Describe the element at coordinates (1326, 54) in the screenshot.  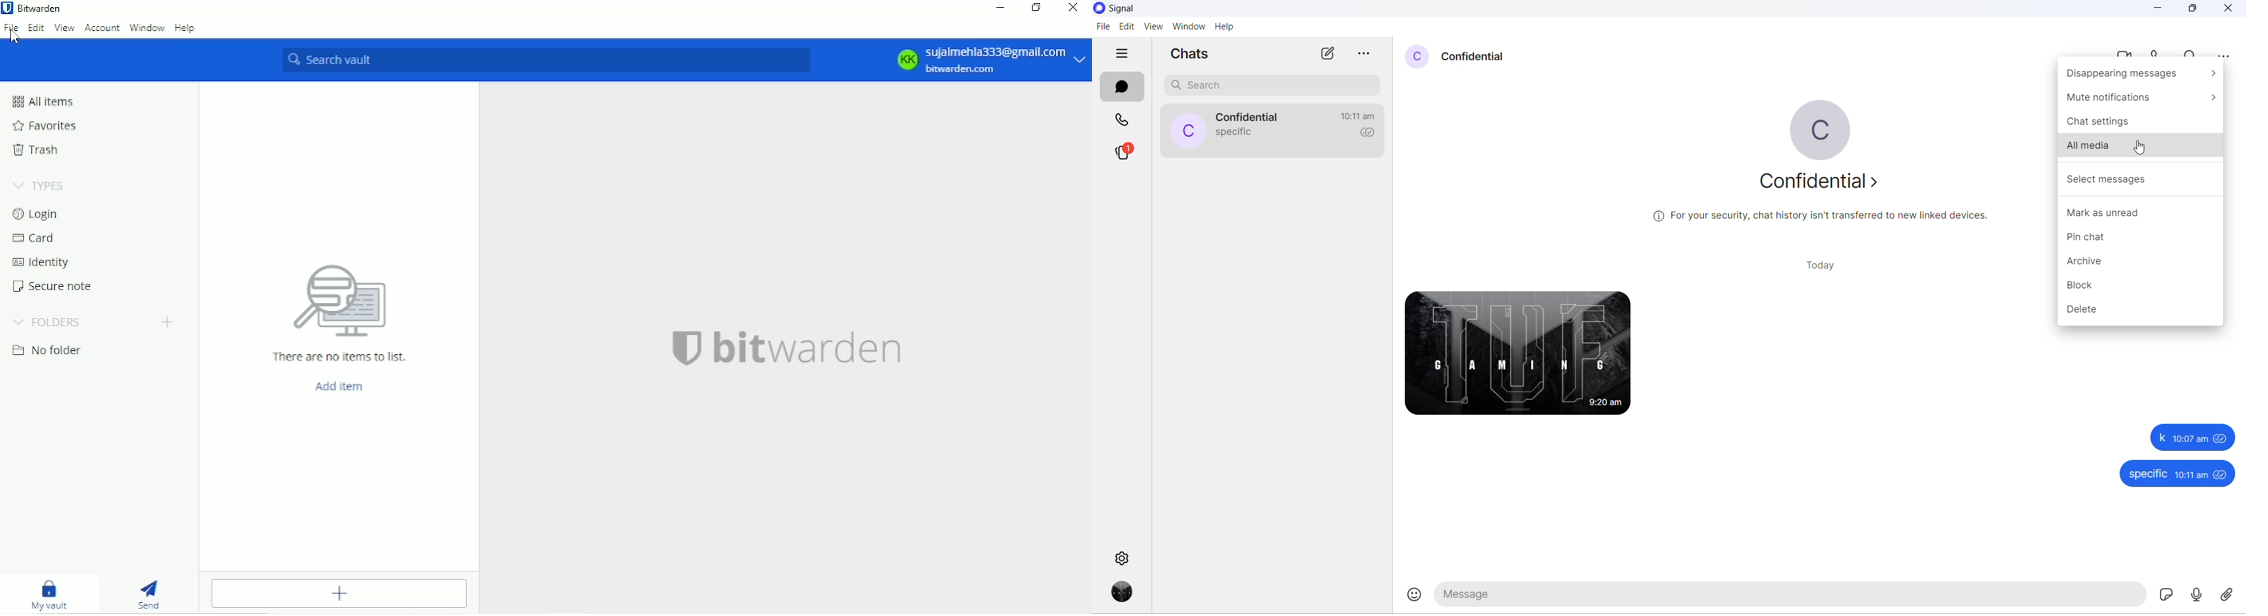
I see `new chat` at that location.